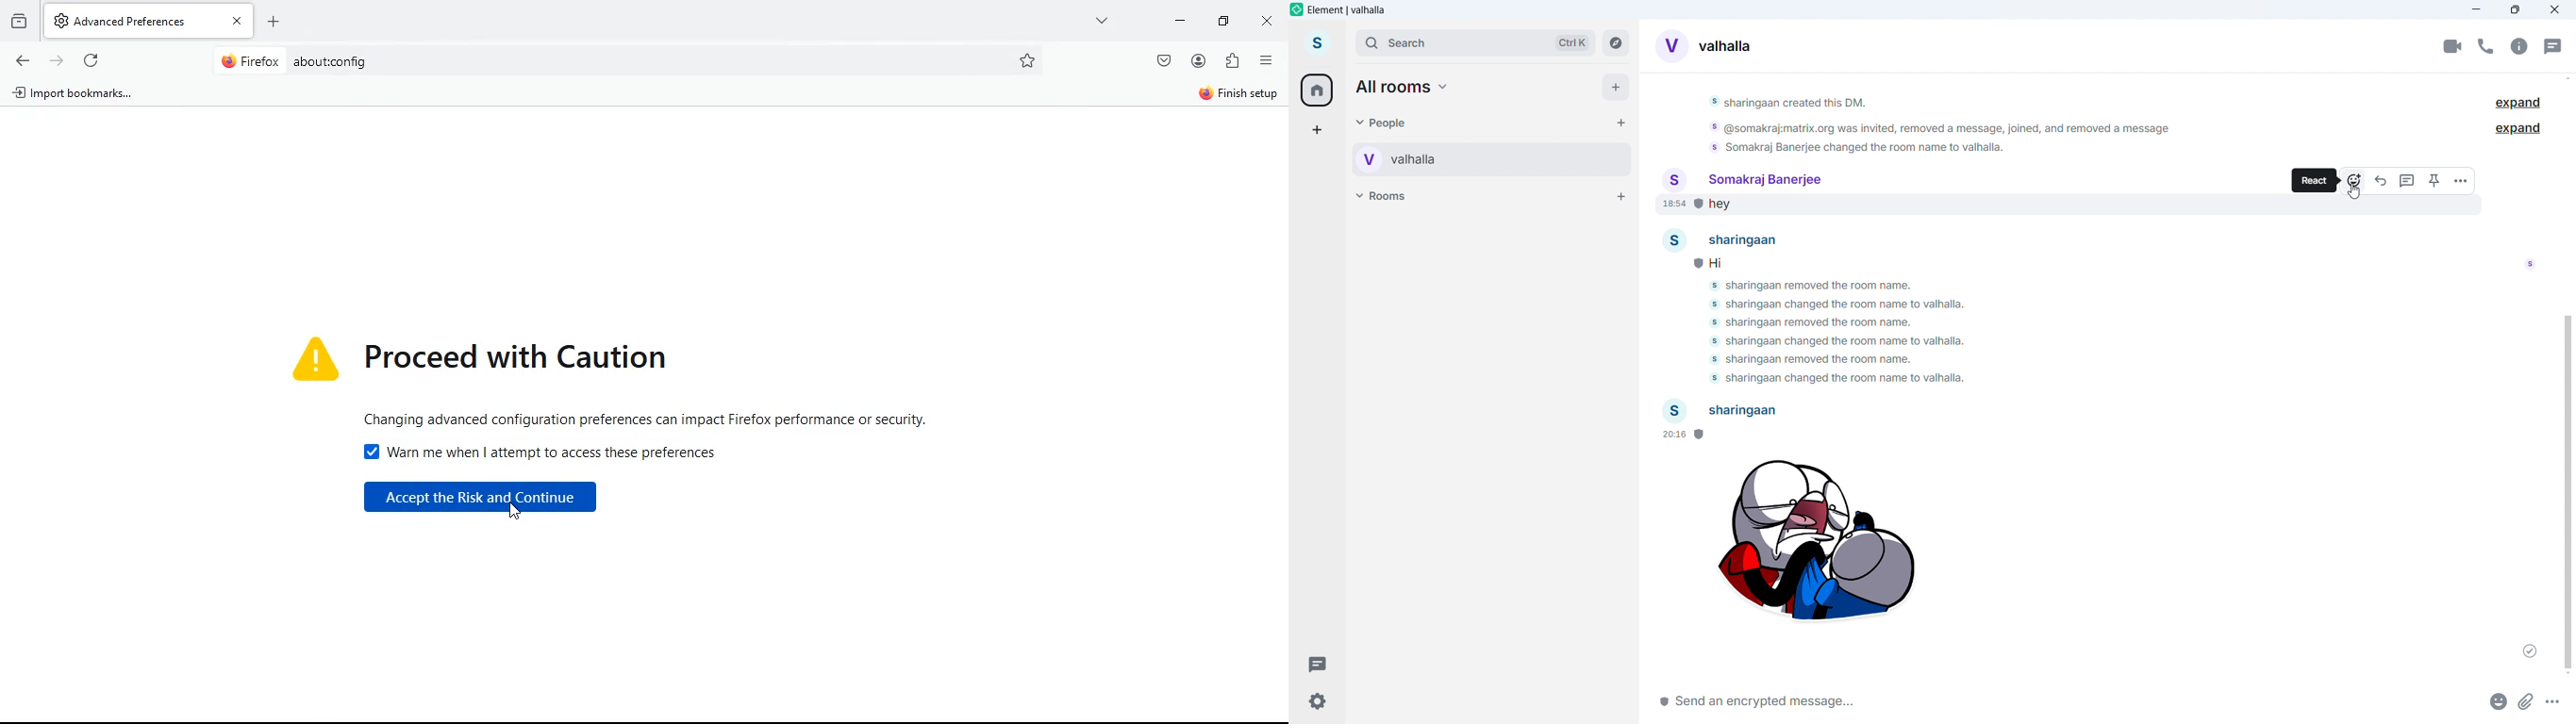 The width and height of the screenshot is (2576, 728). What do you see at coordinates (1812, 361) in the screenshot?
I see `somakraj banerjee removed the room name` at bounding box center [1812, 361].